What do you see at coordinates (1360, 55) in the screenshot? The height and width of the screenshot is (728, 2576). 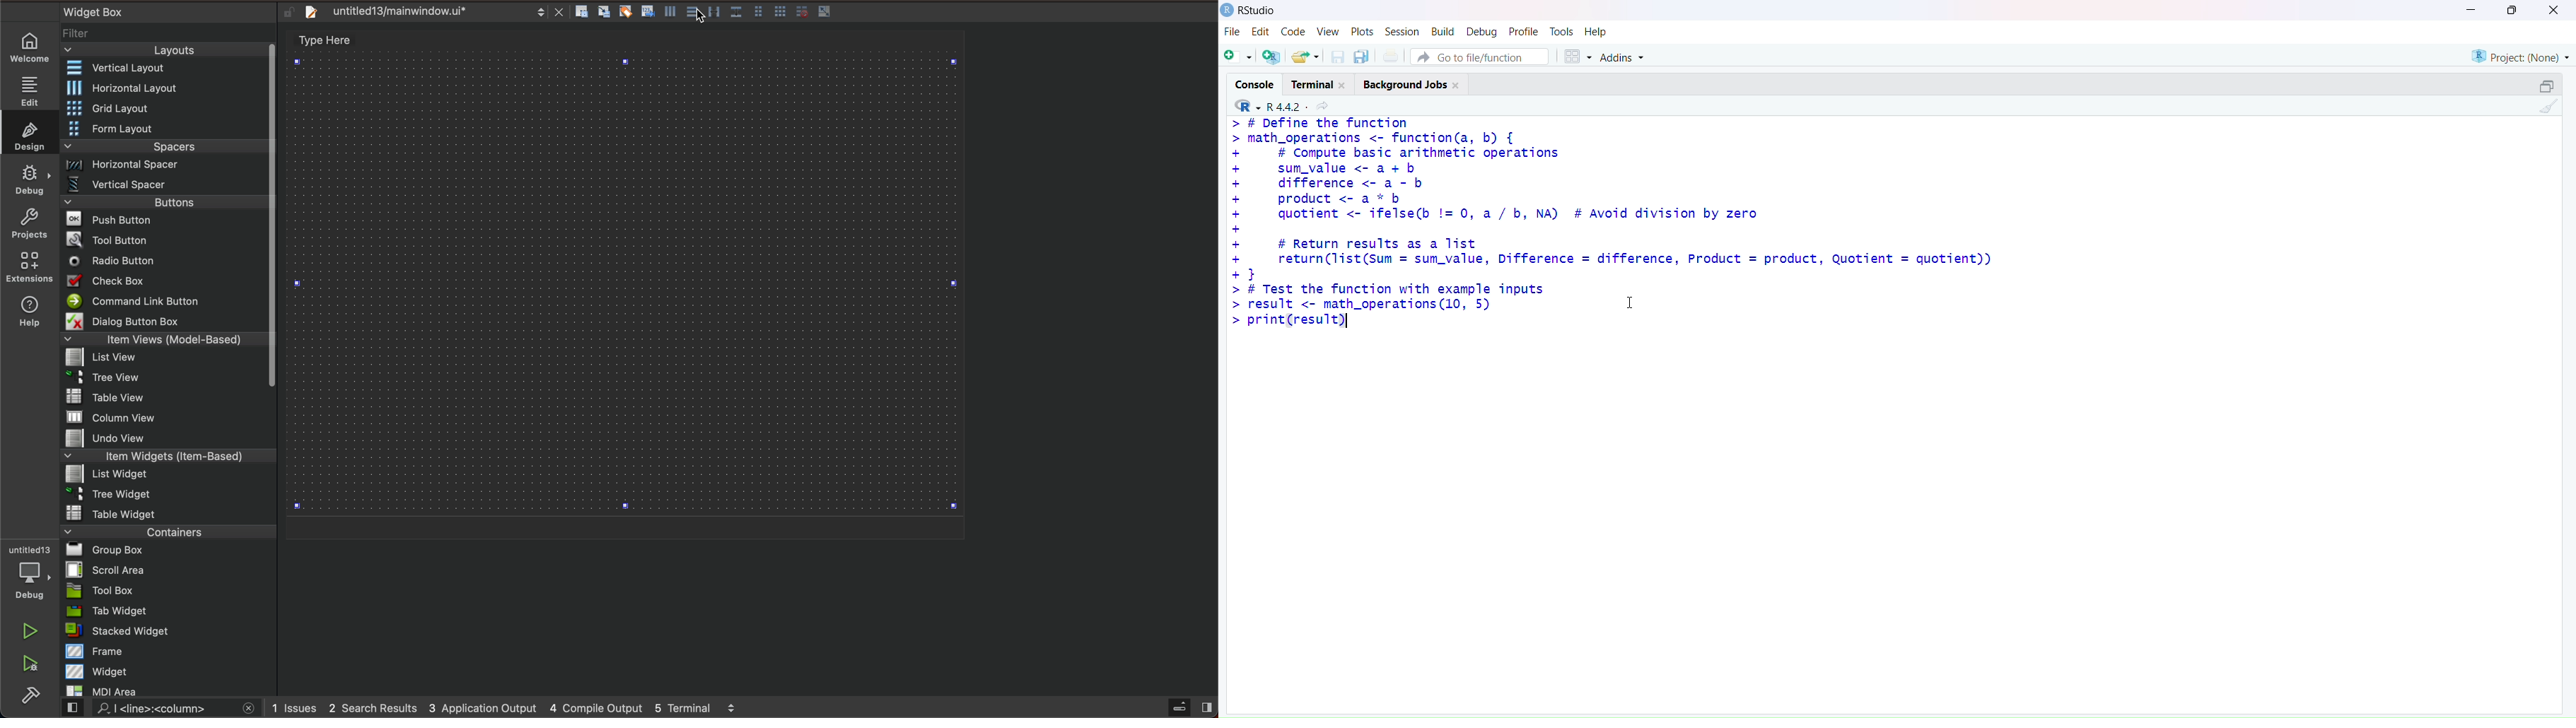 I see `Save all open documents (Ctrl + Alt + S)` at bounding box center [1360, 55].